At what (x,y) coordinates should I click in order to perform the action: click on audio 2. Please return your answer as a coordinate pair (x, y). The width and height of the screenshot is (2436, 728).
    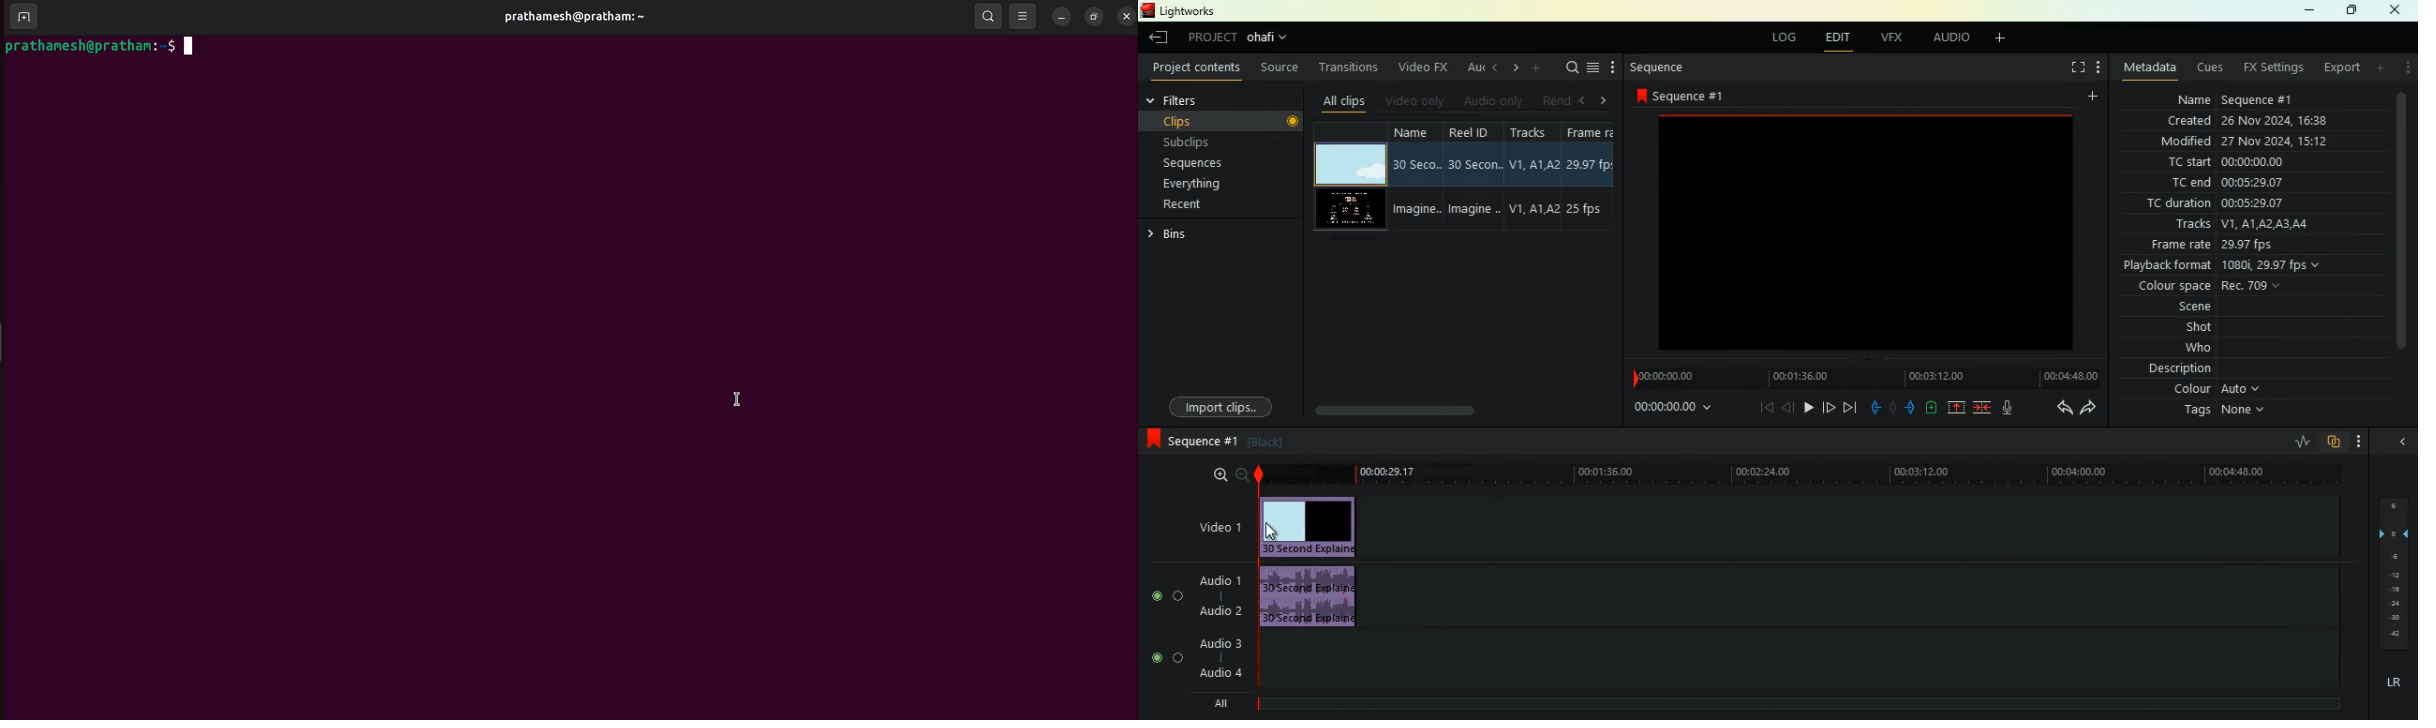
    Looking at the image, I should click on (1216, 613).